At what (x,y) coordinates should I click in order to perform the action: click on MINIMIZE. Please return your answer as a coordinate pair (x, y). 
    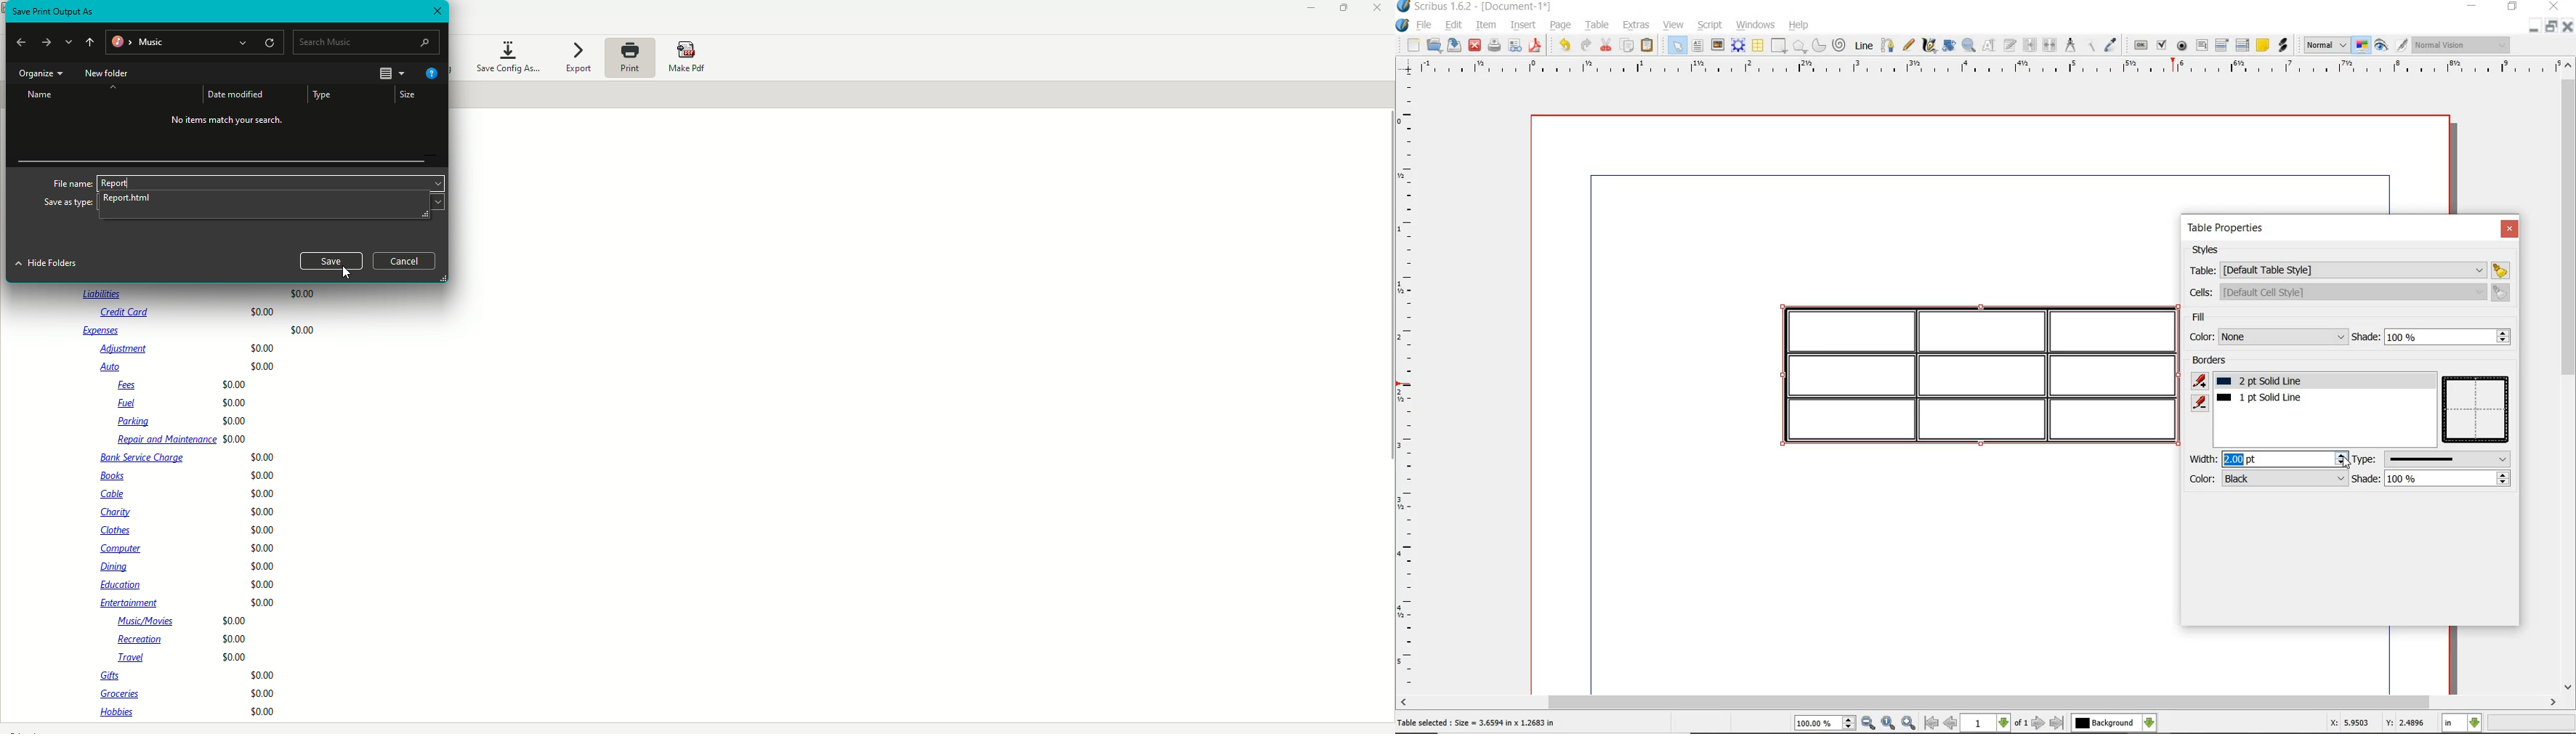
    Looking at the image, I should click on (2535, 26).